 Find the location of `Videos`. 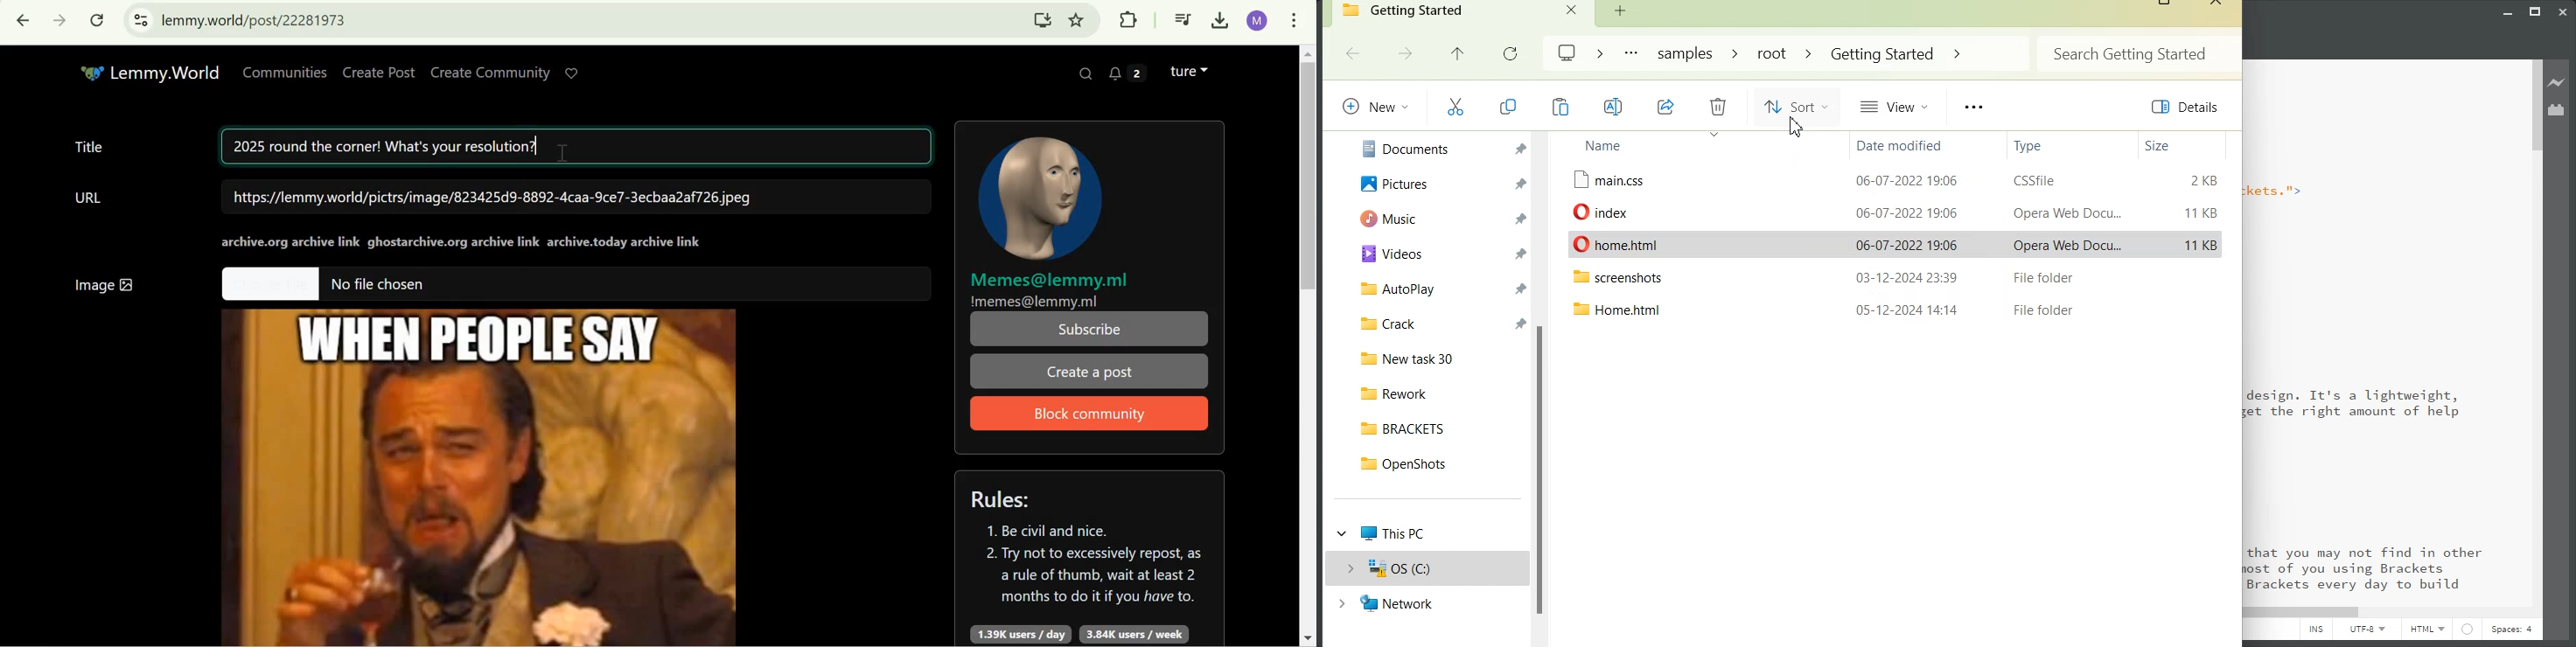

Videos is located at coordinates (1437, 254).